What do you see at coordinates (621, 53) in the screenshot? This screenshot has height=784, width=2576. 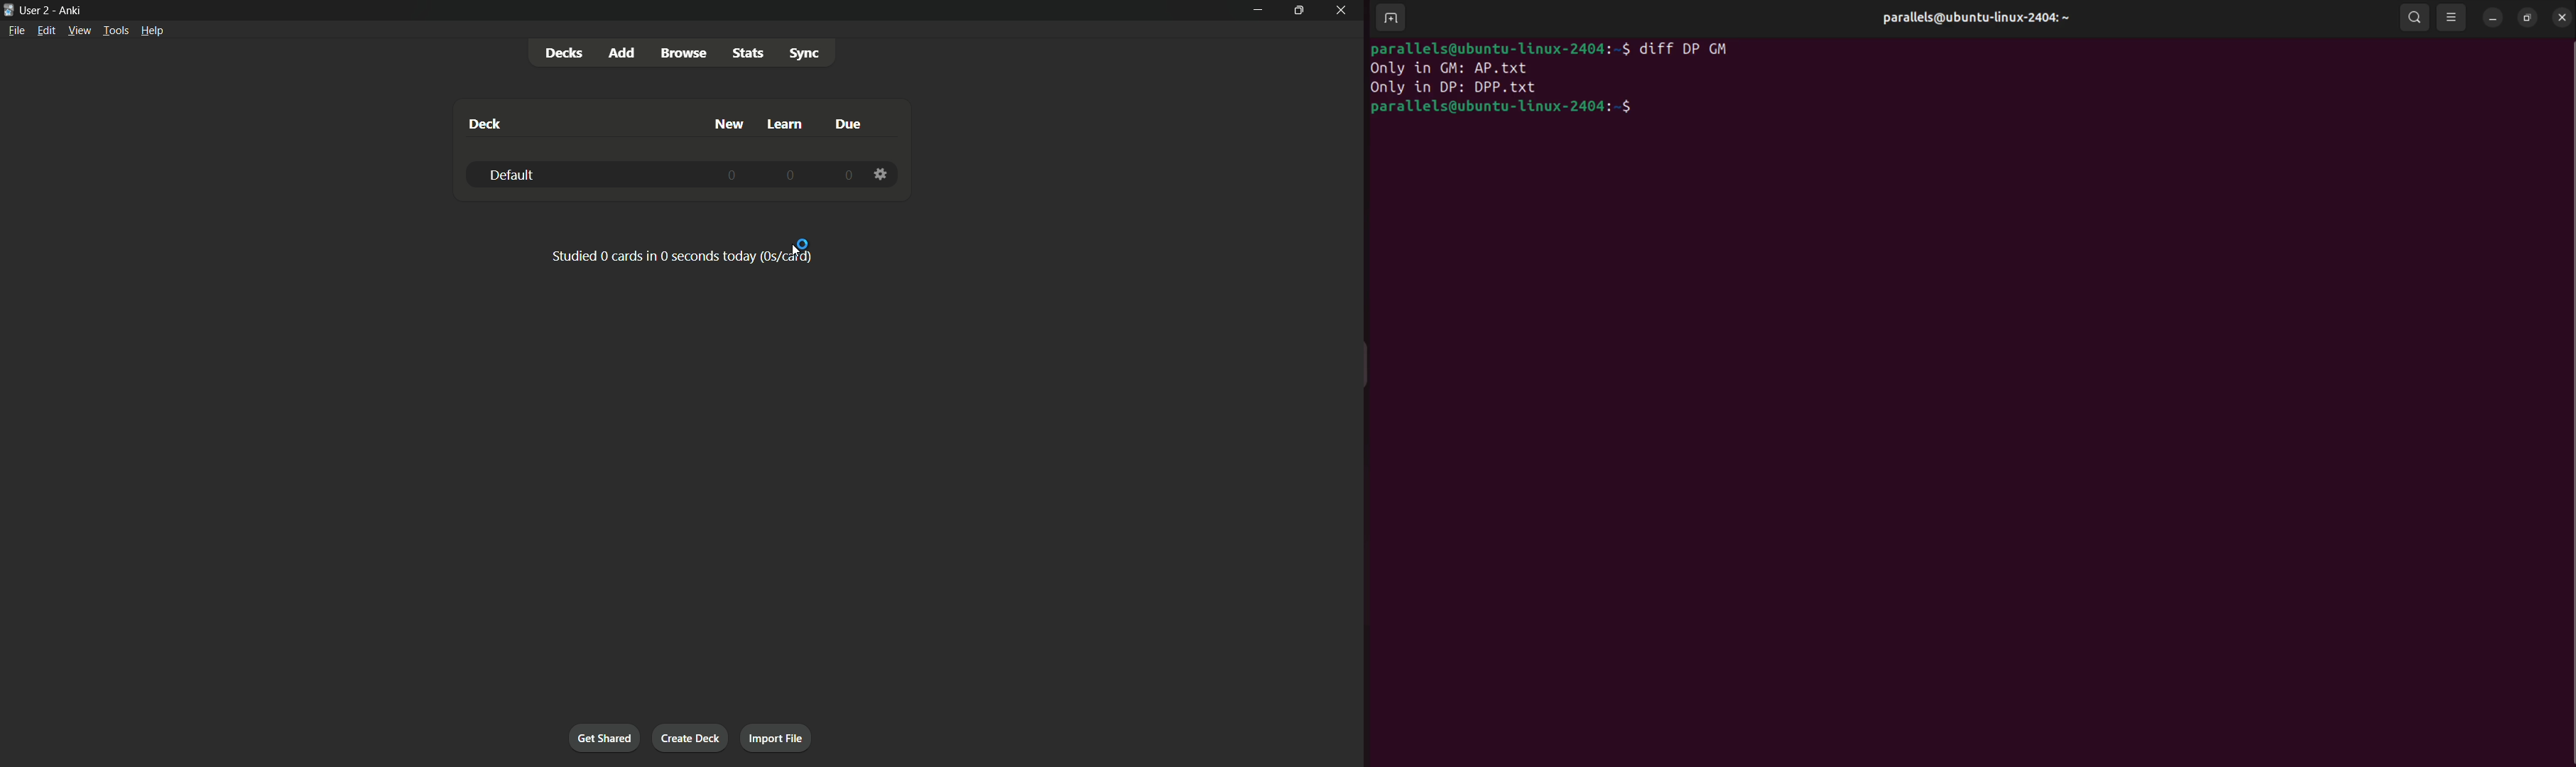 I see `add` at bounding box center [621, 53].